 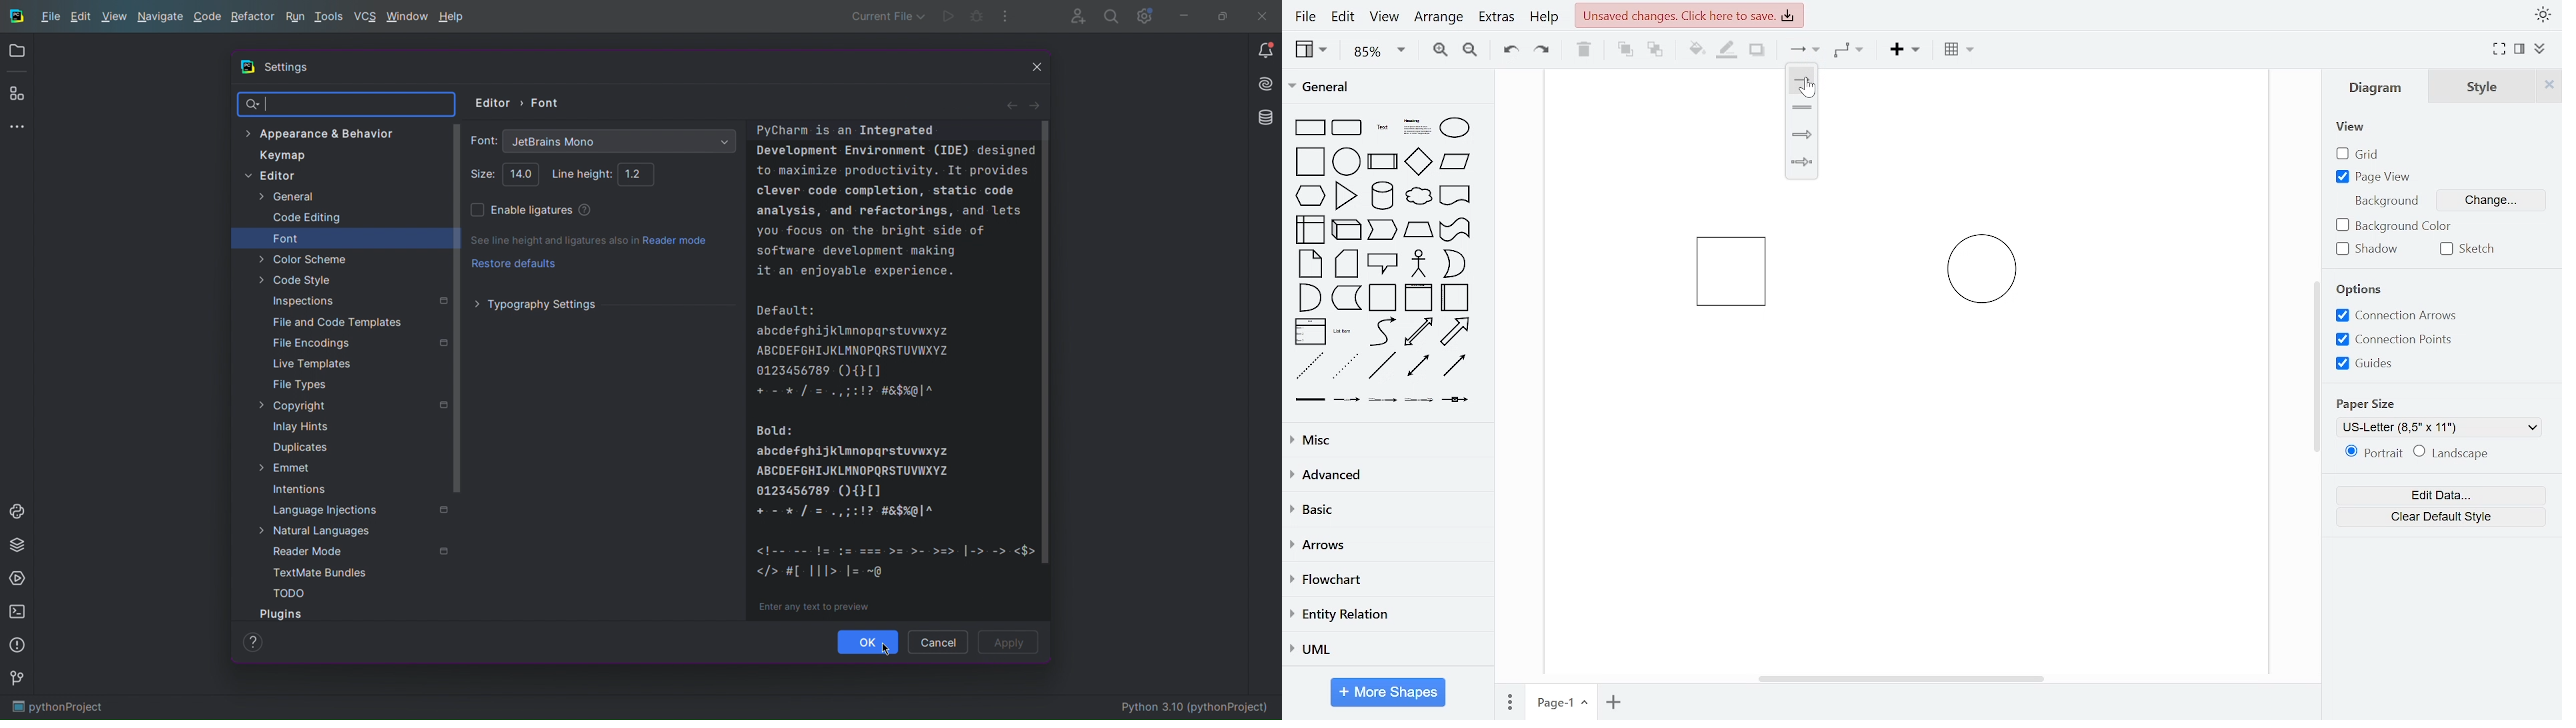 What do you see at coordinates (358, 299) in the screenshot?
I see `Inspections` at bounding box center [358, 299].